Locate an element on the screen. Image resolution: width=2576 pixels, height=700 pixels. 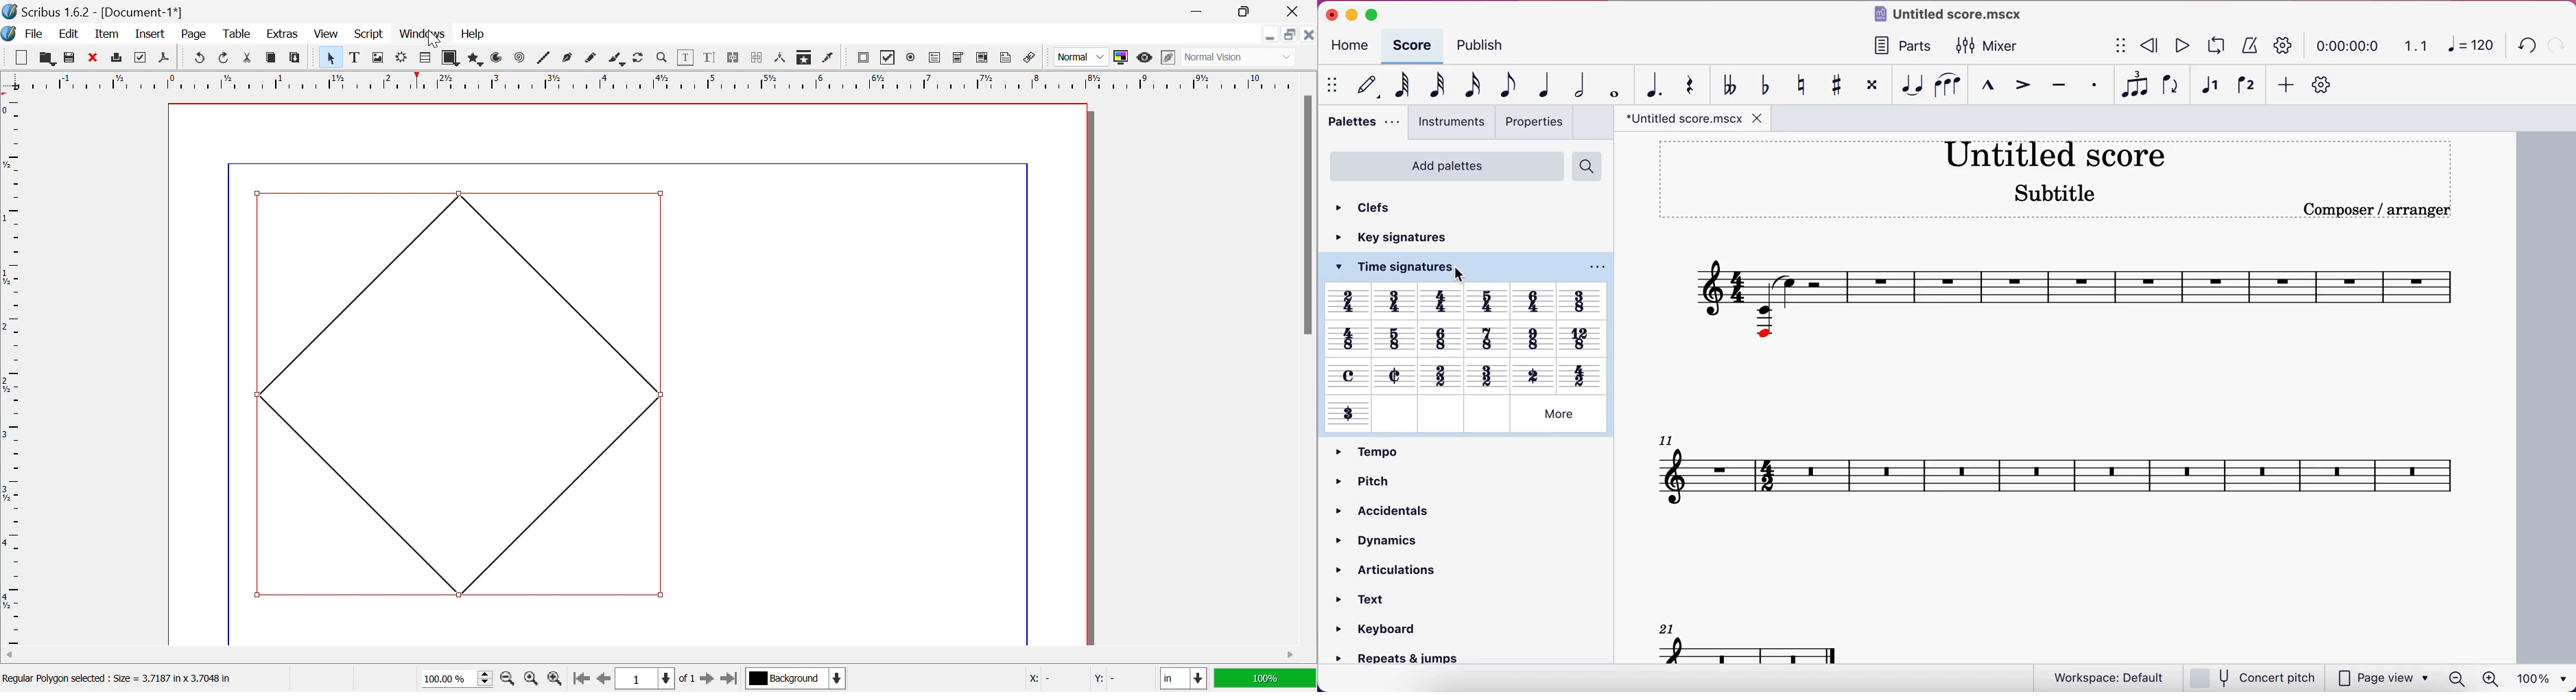
metronome is located at coordinates (2251, 46).